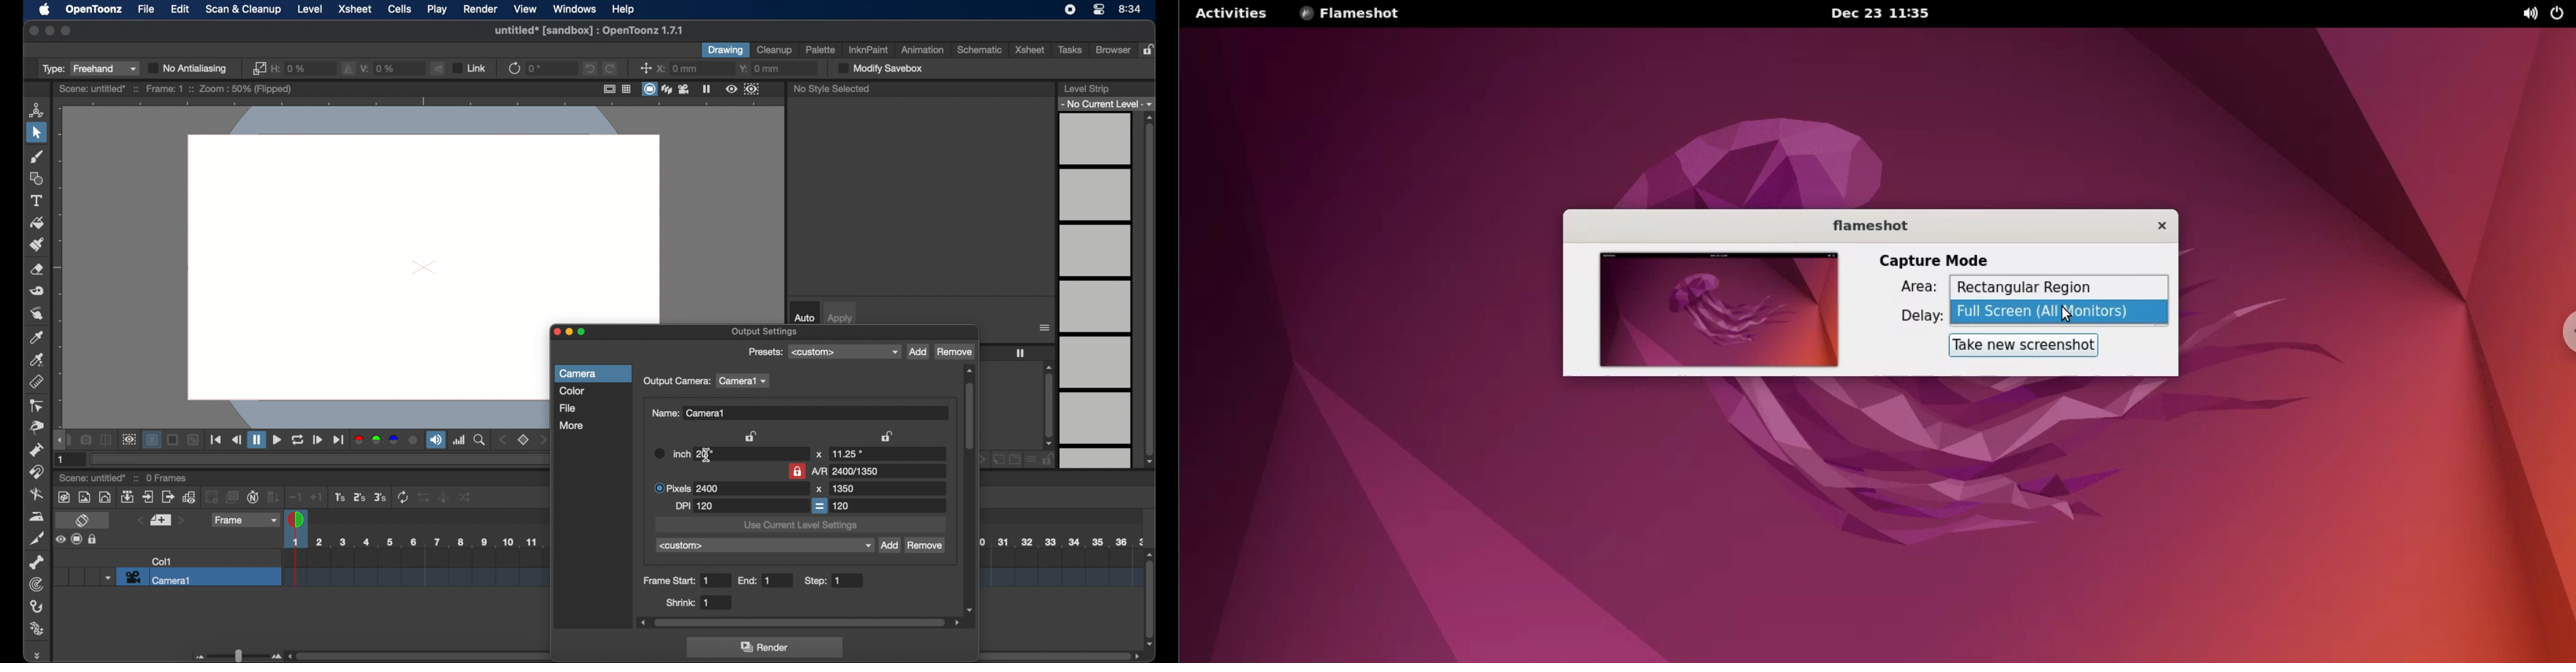 The height and width of the screenshot is (672, 2576). Describe the element at coordinates (572, 425) in the screenshot. I see `more` at that location.